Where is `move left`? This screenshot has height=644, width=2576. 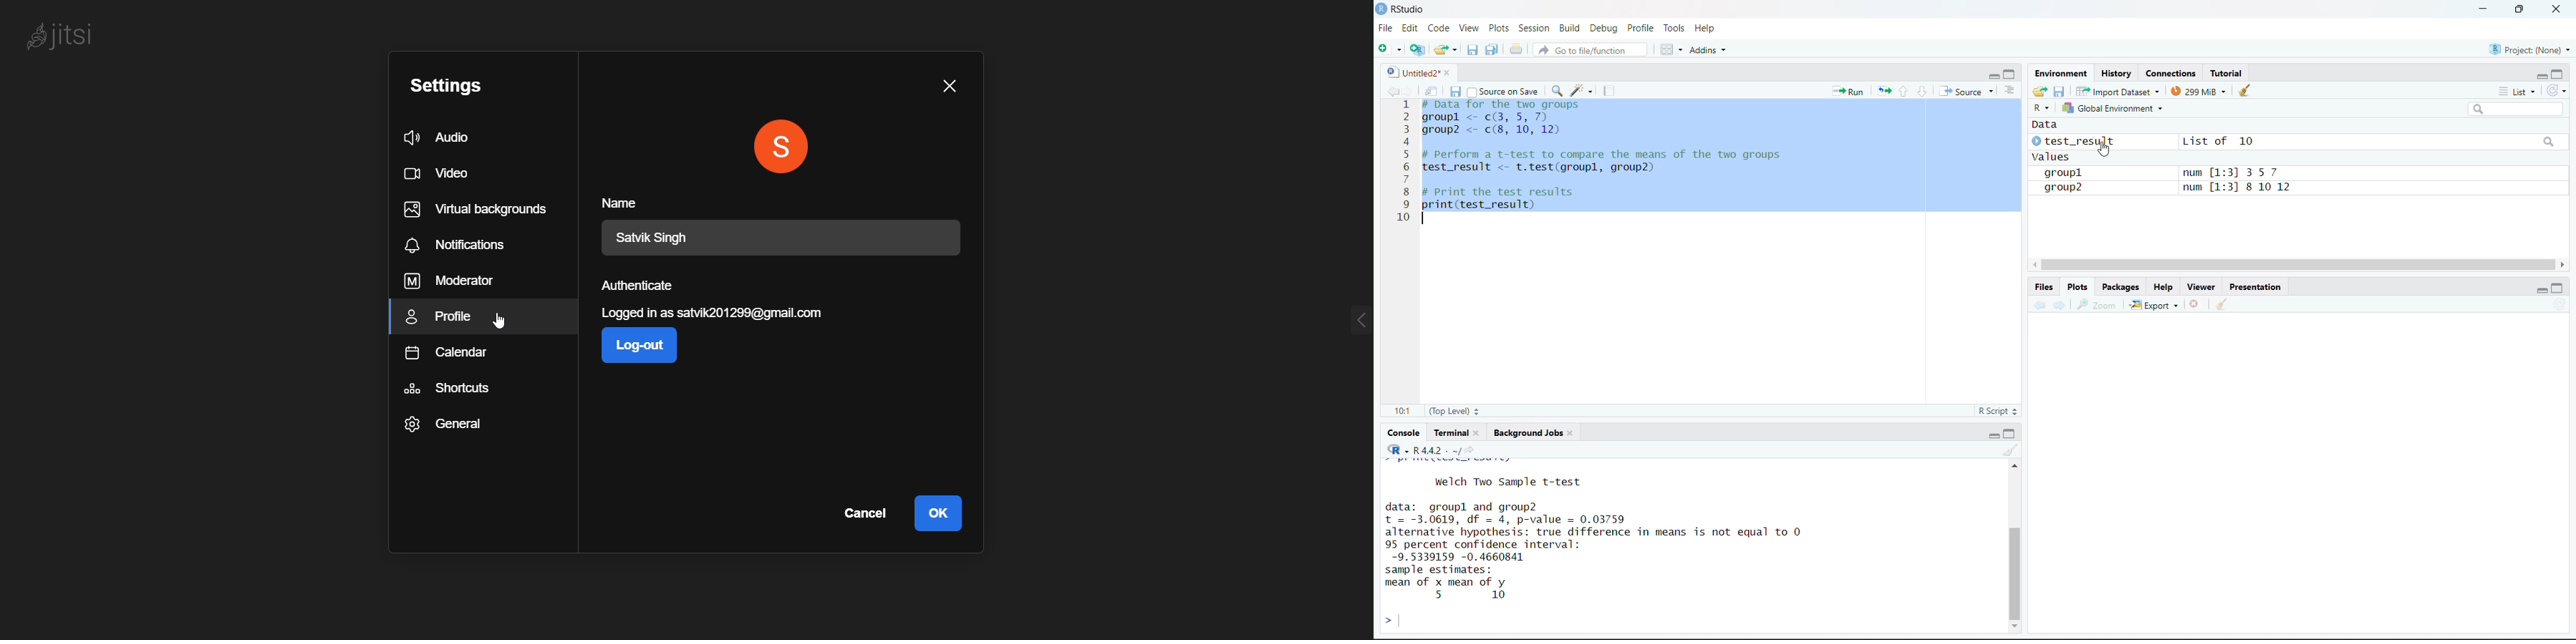 move left is located at coordinates (2034, 264).